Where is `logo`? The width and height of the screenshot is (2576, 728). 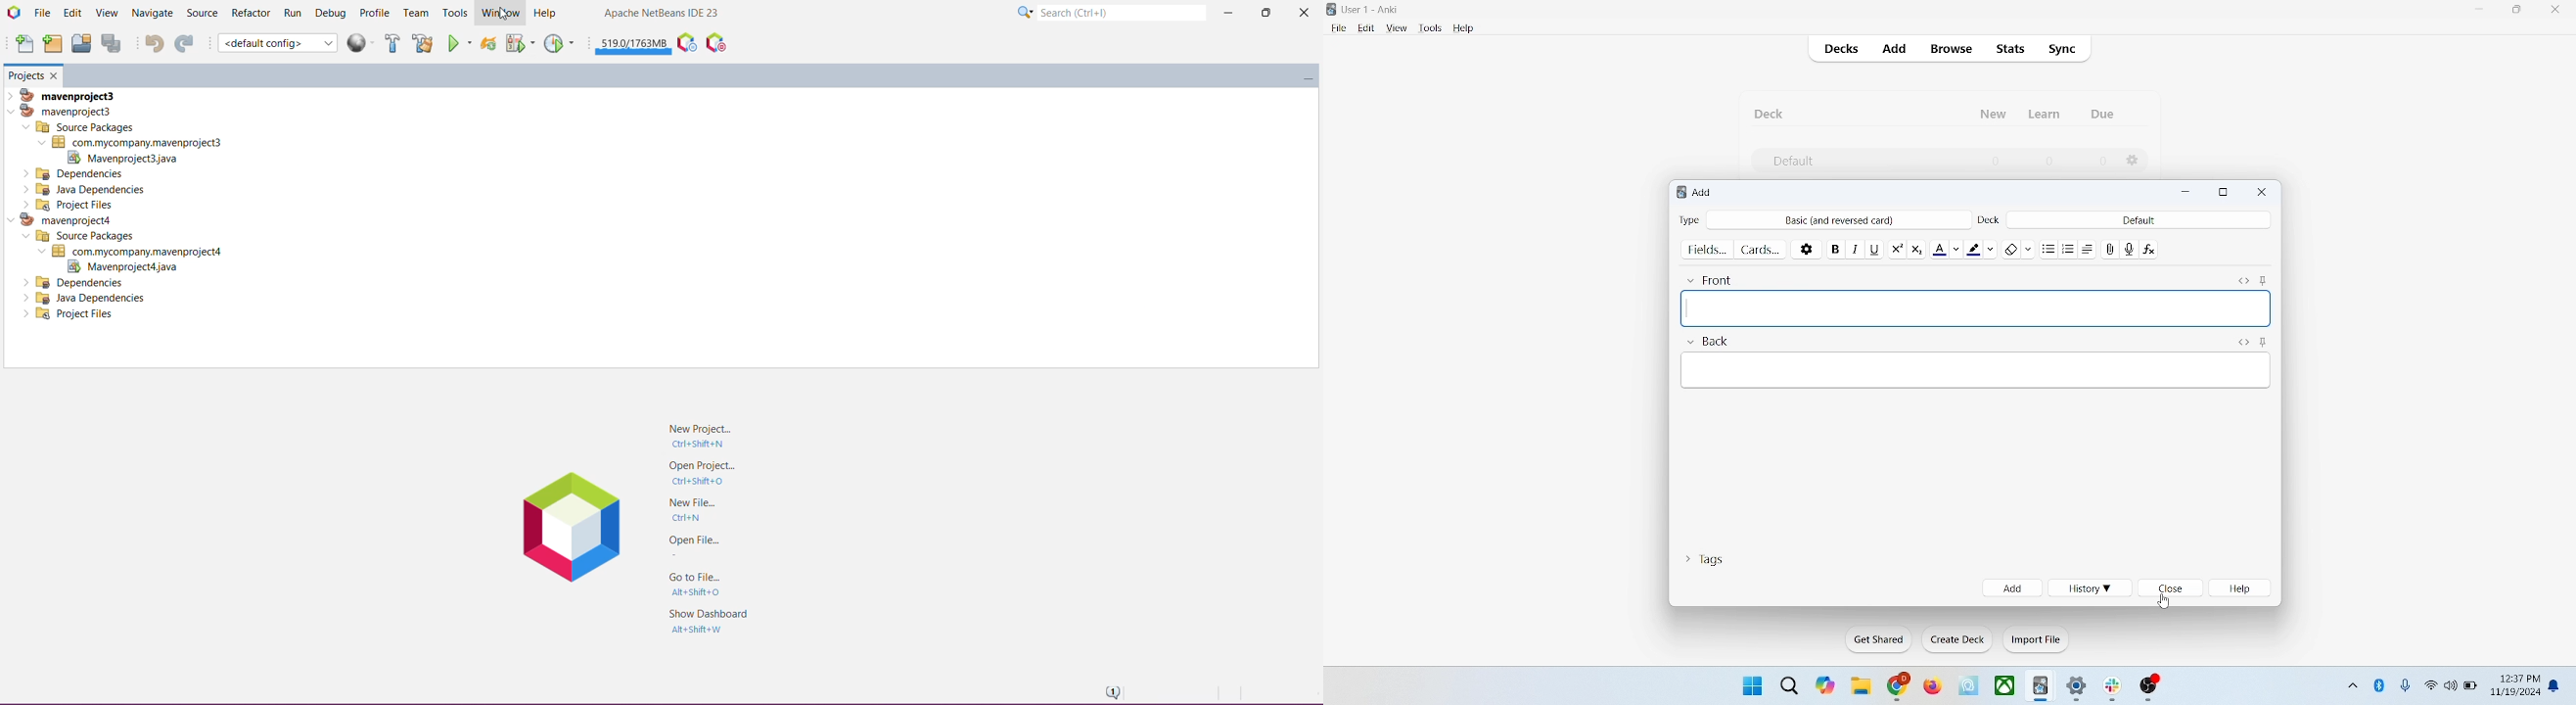
logo is located at coordinates (1678, 194).